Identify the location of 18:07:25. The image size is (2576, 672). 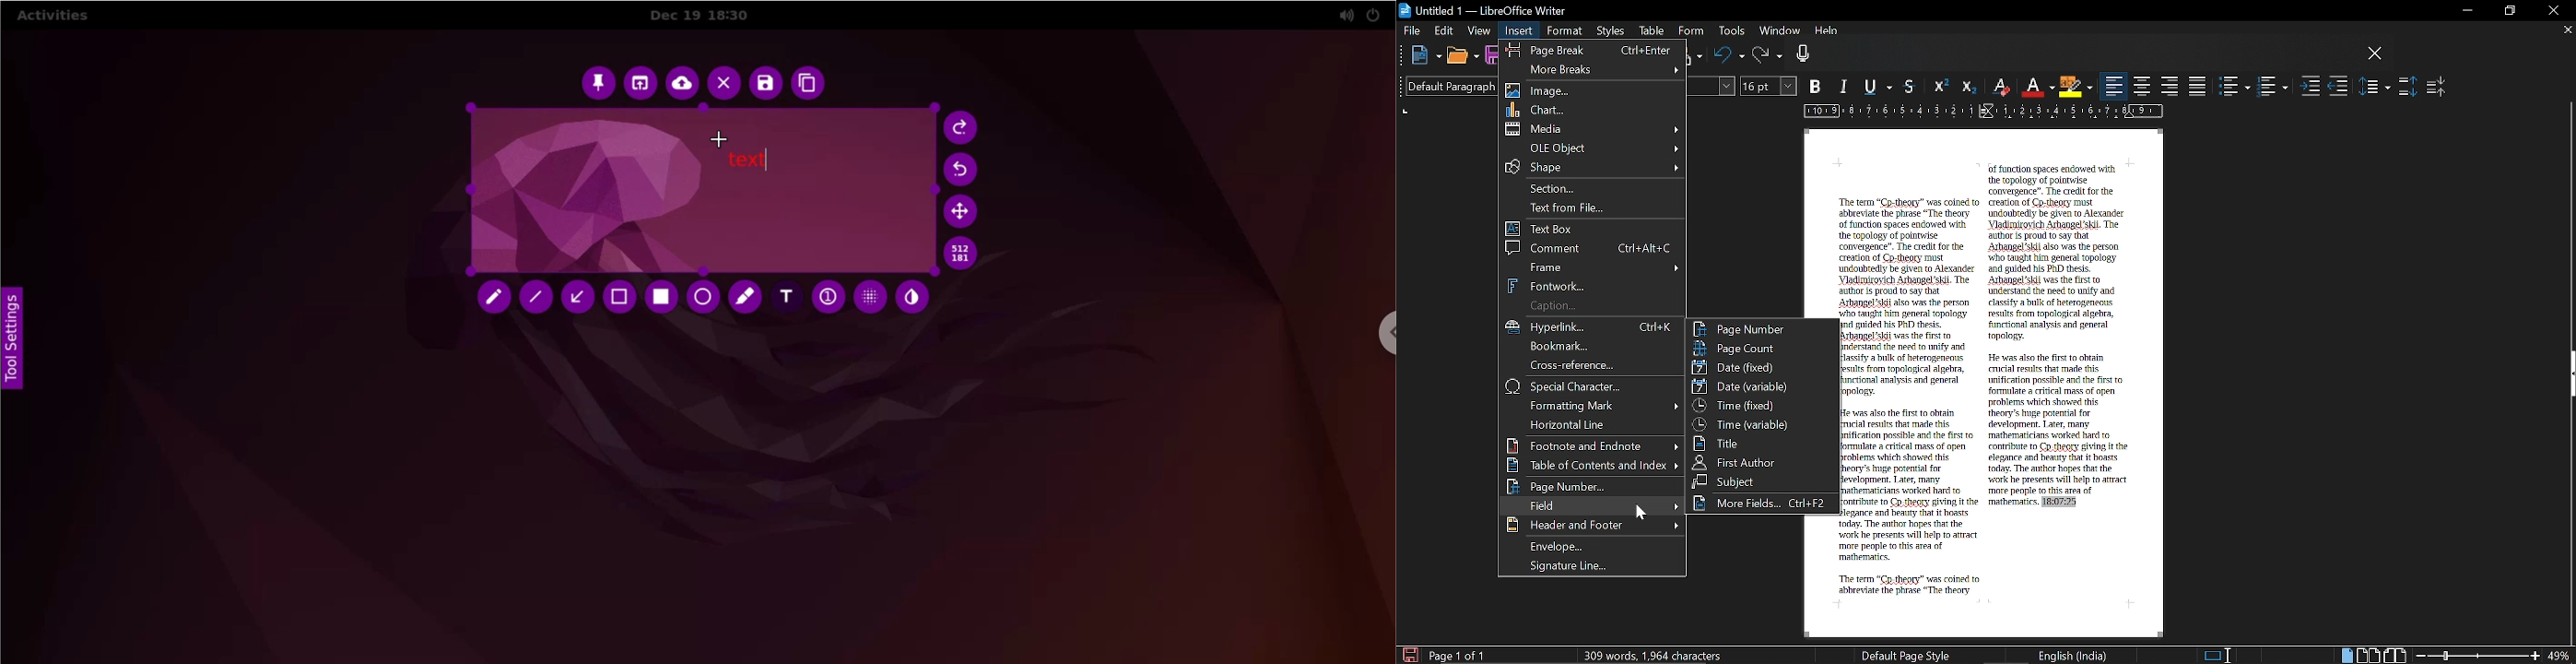
(2059, 503).